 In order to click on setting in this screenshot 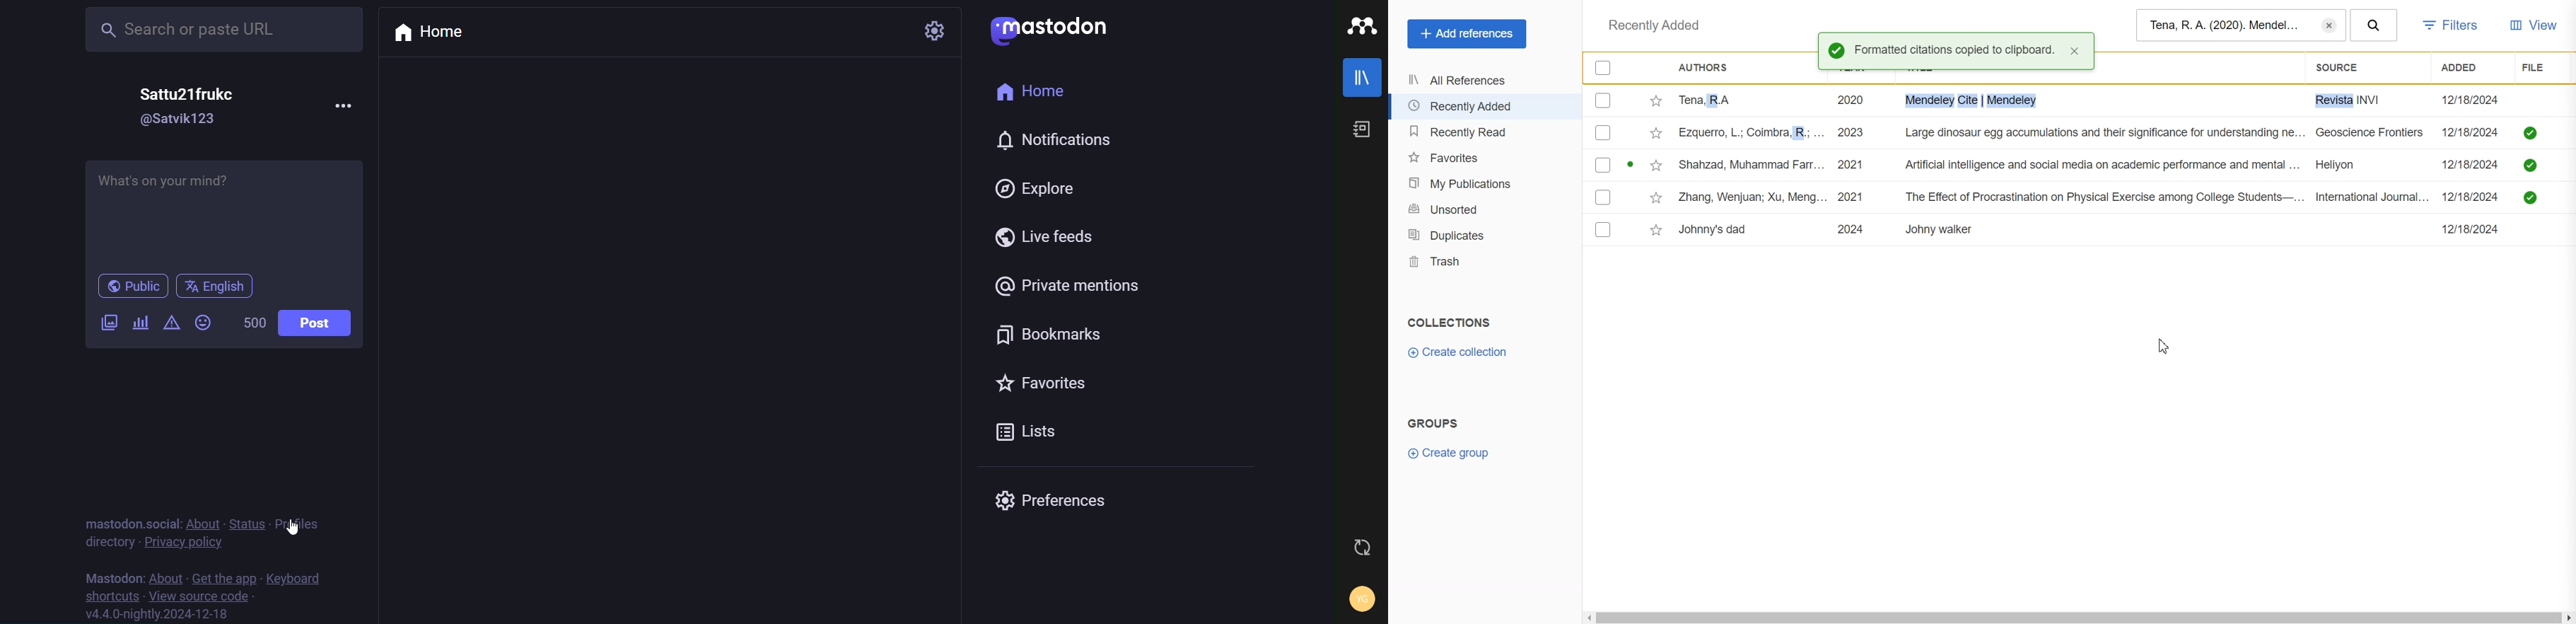, I will do `click(936, 33)`.